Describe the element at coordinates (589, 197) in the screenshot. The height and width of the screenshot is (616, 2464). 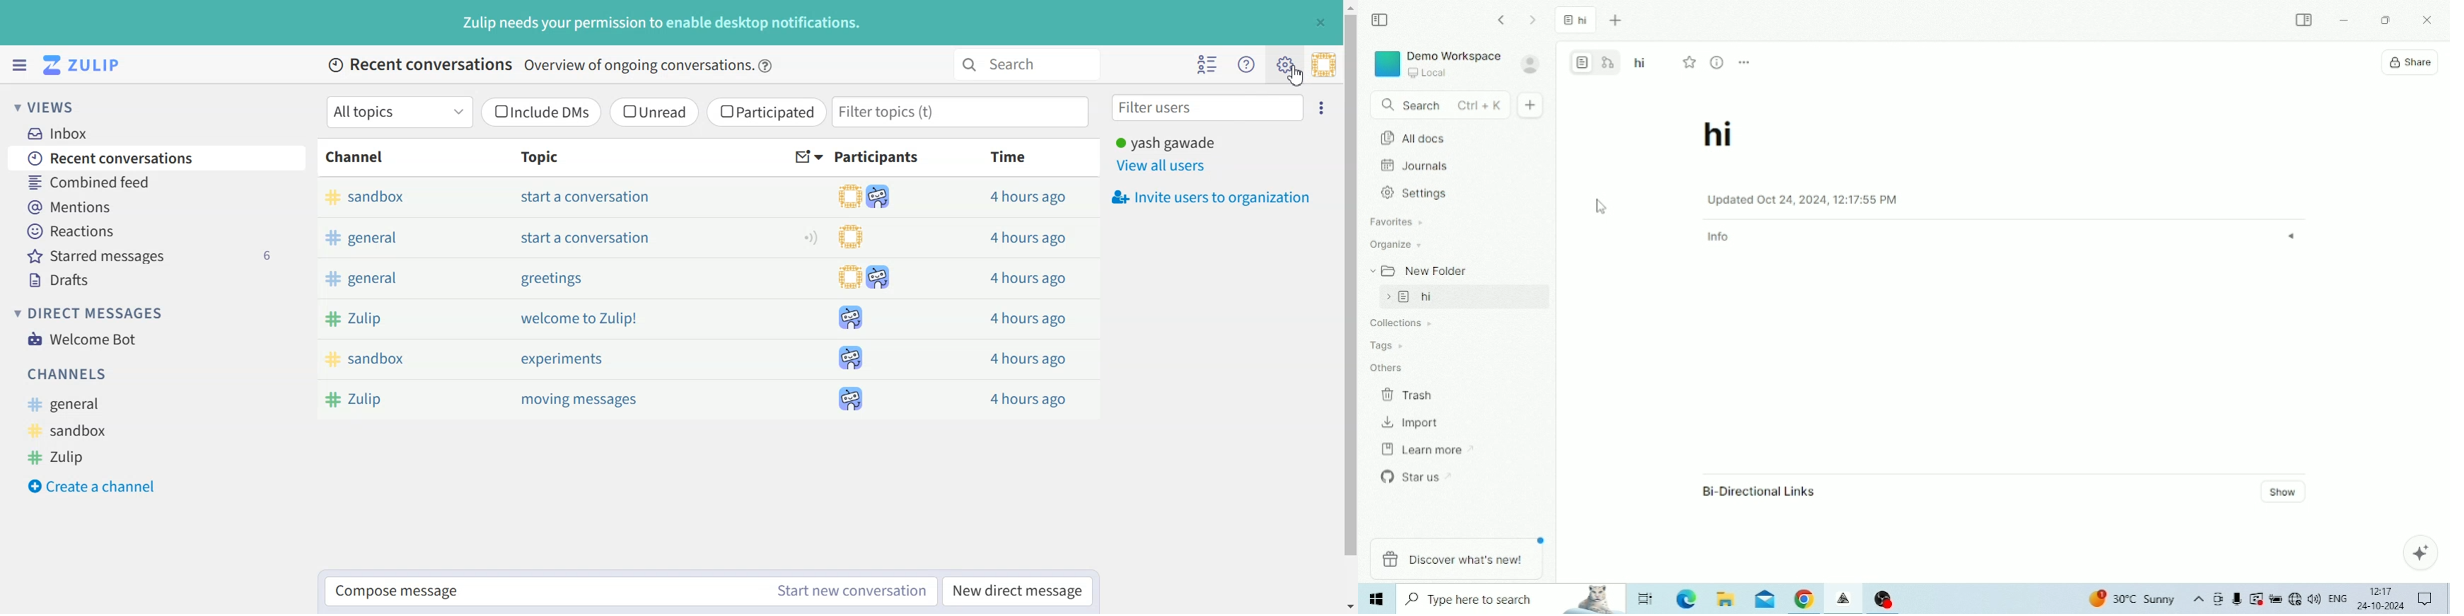
I see `Start a conversation` at that location.